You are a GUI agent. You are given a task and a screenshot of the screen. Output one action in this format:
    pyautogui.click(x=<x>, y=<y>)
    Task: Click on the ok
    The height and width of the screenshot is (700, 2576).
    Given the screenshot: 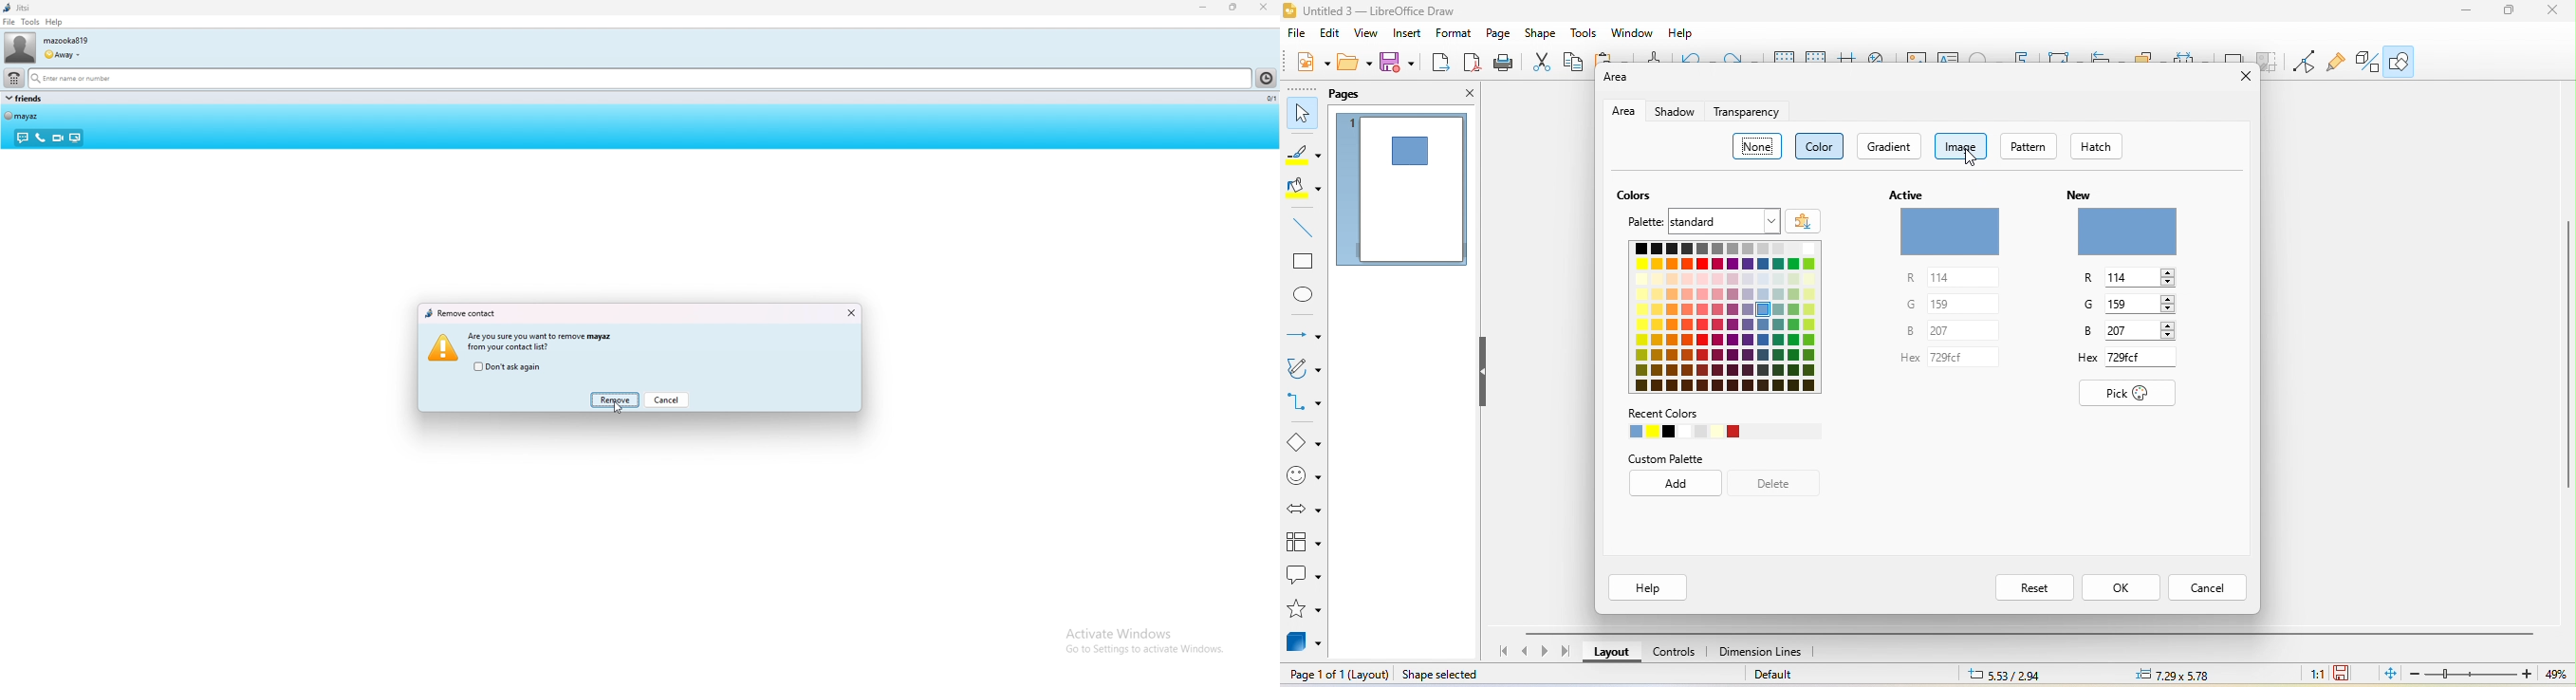 What is the action you would take?
    pyautogui.click(x=2121, y=587)
    